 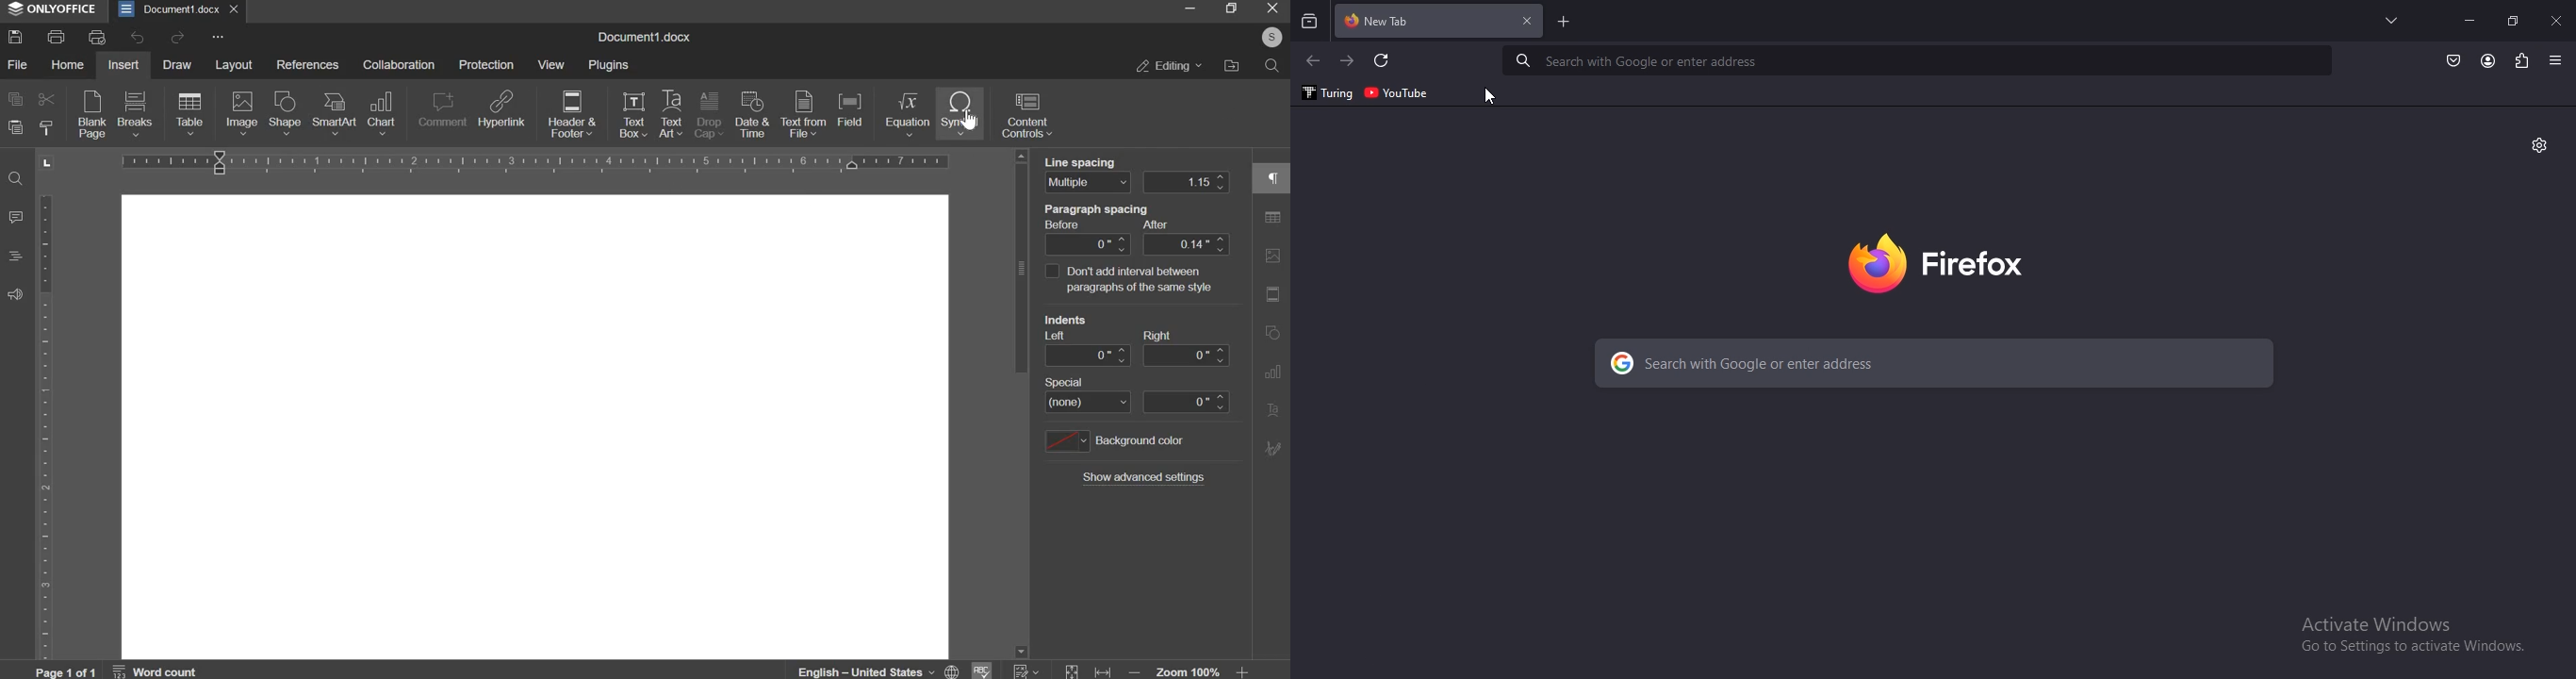 What do you see at coordinates (216, 37) in the screenshot?
I see `more` at bounding box center [216, 37].